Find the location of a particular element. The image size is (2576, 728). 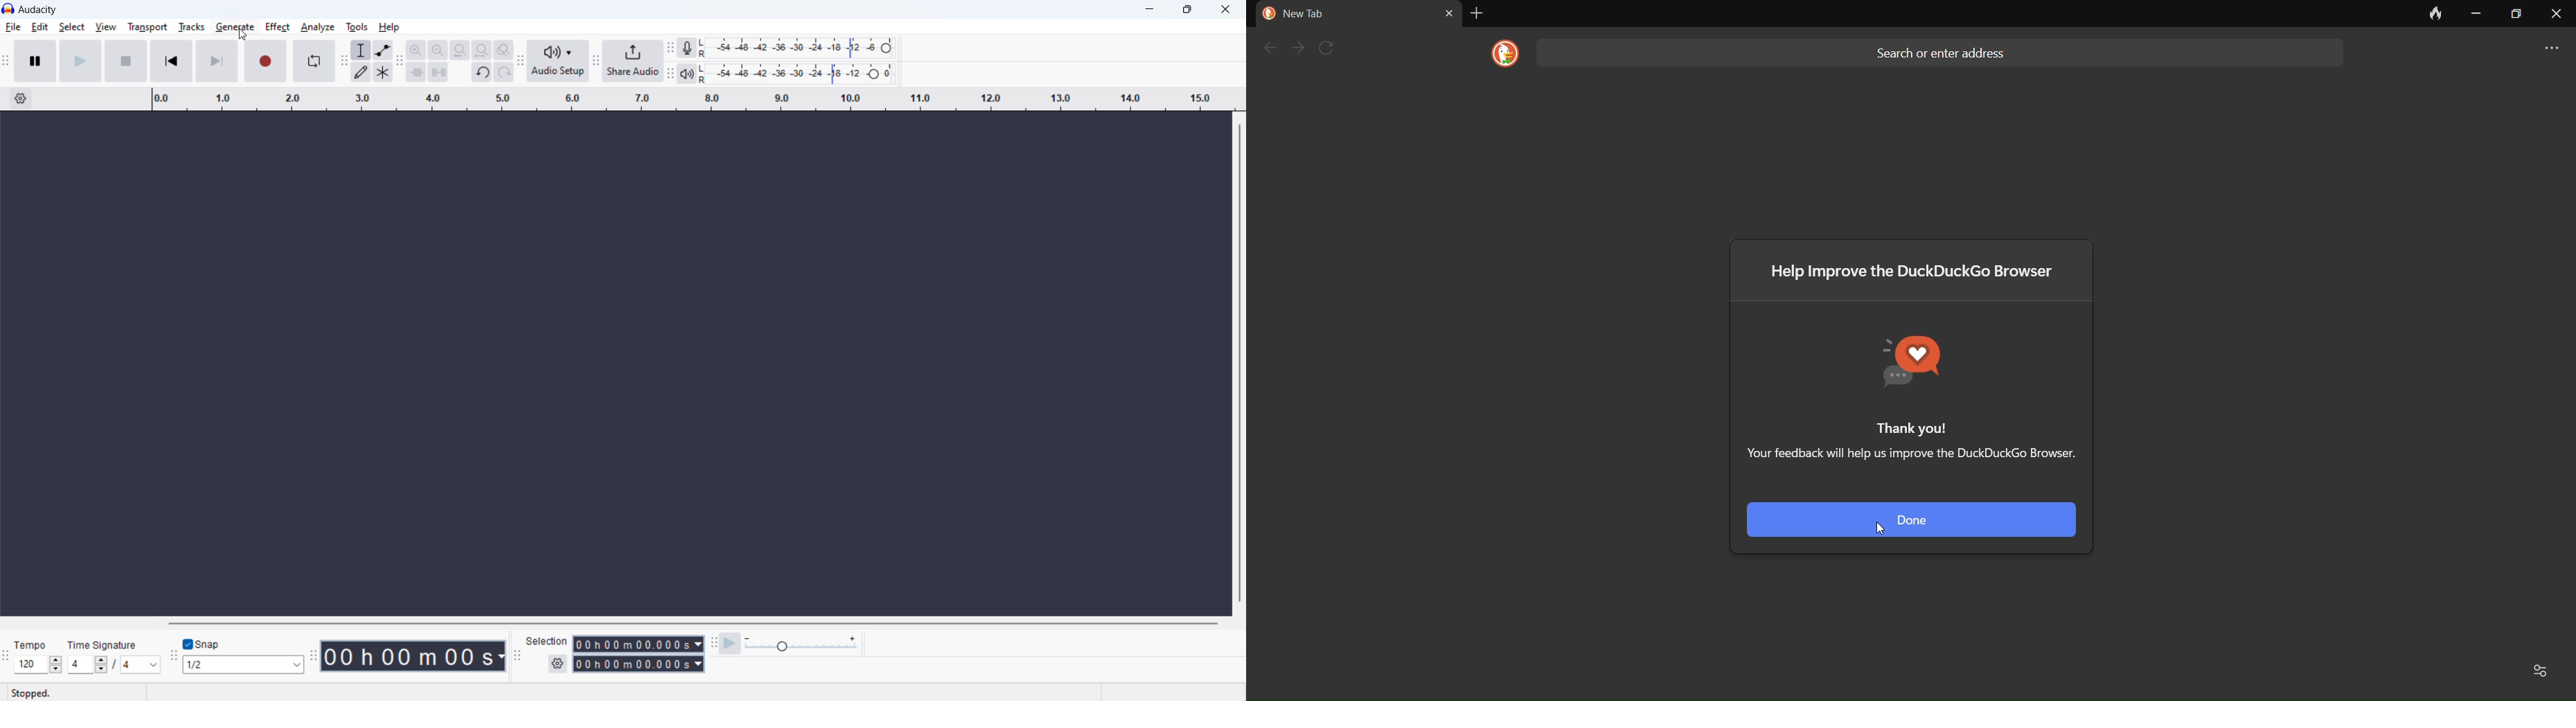

selection tool is located at coordinates (362, 50).